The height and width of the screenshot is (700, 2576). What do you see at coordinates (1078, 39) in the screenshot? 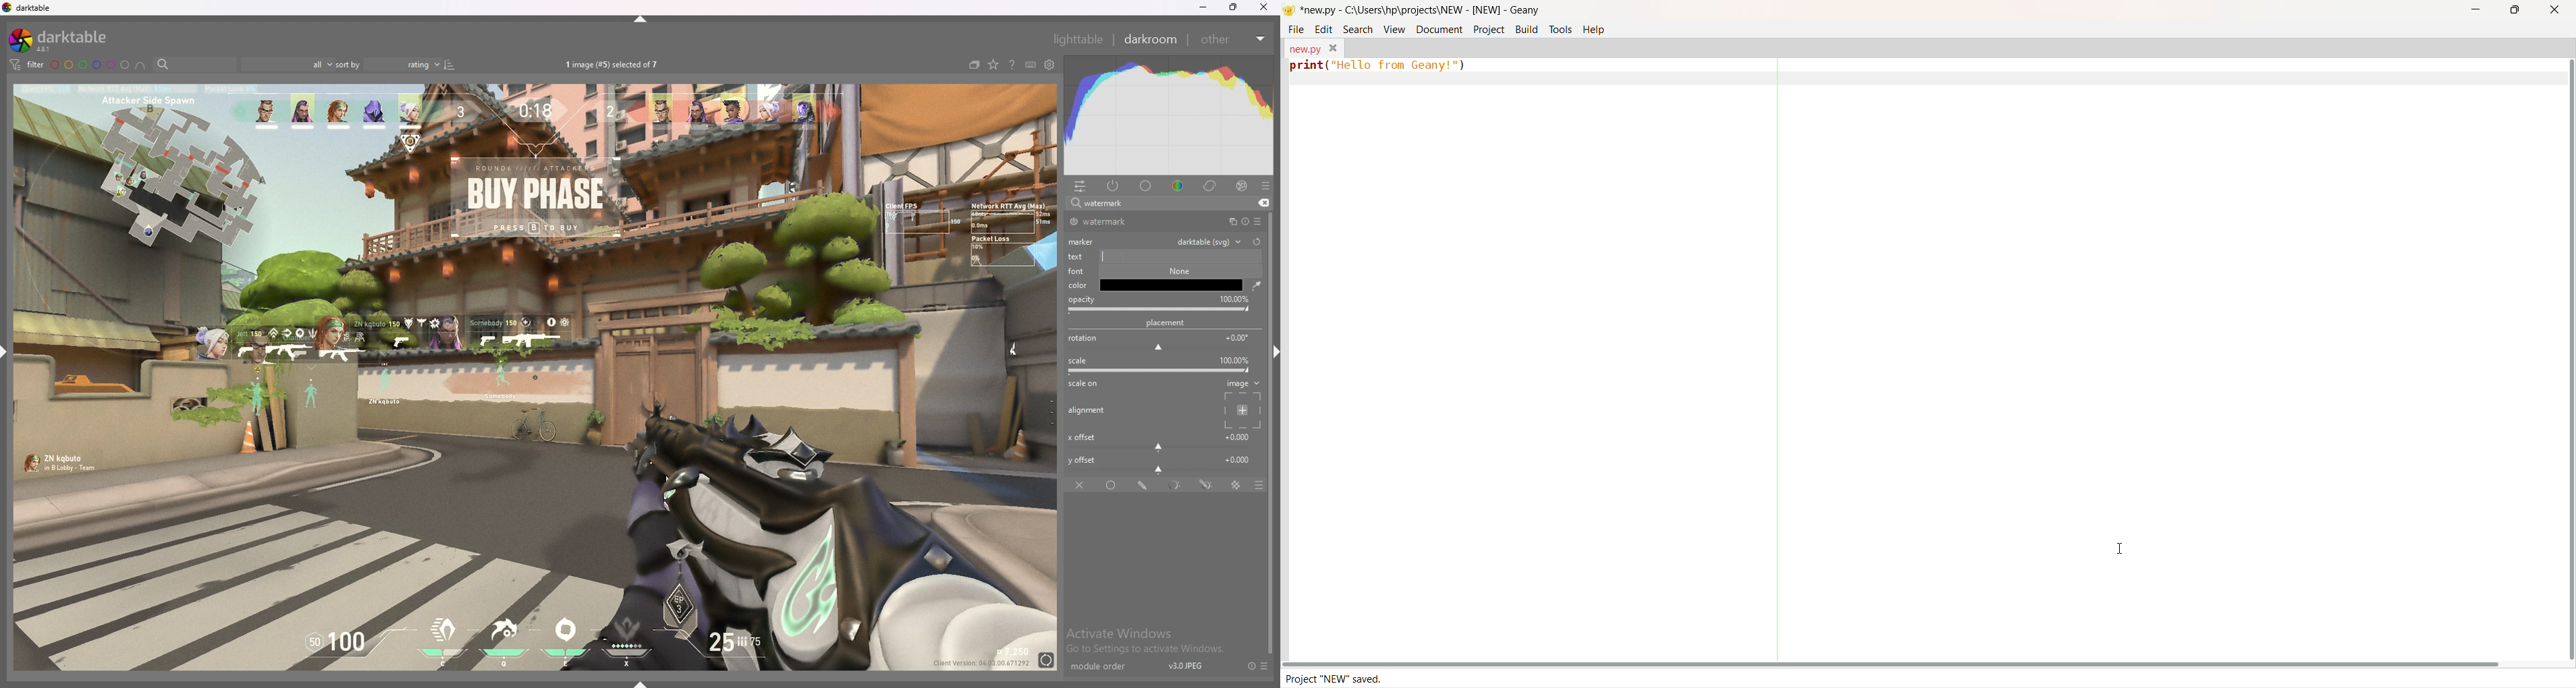
I see `lighttable` at bounding box center [1078, 39].